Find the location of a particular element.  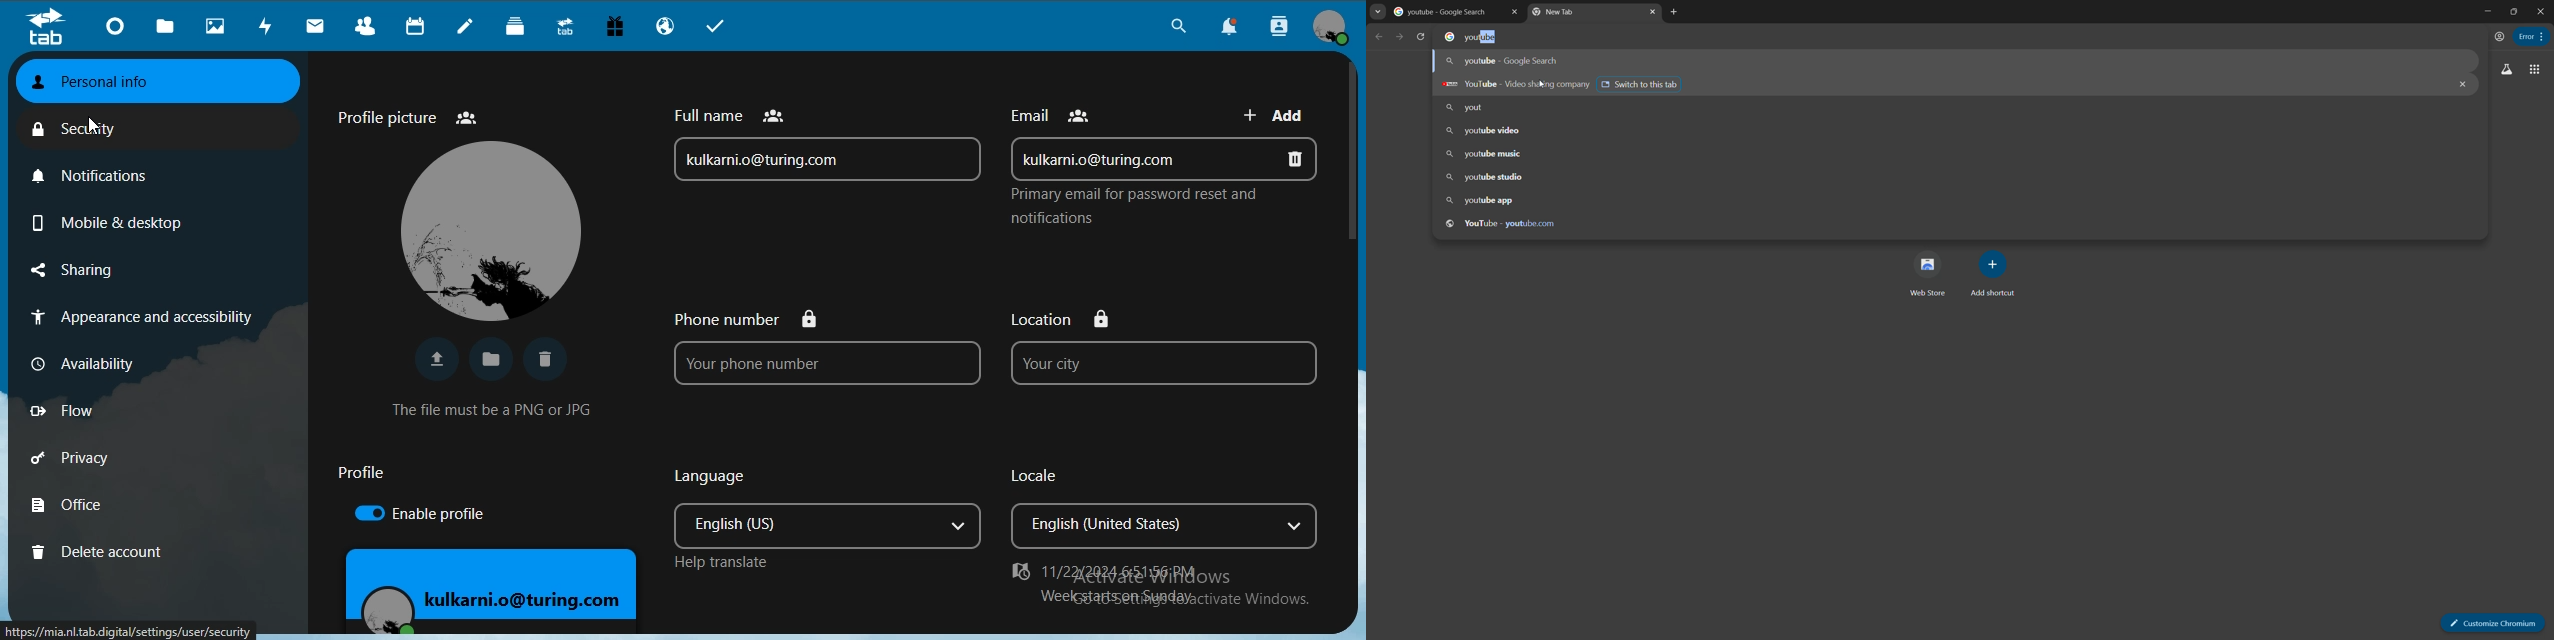

notifications is located at coordinates (101, 172).